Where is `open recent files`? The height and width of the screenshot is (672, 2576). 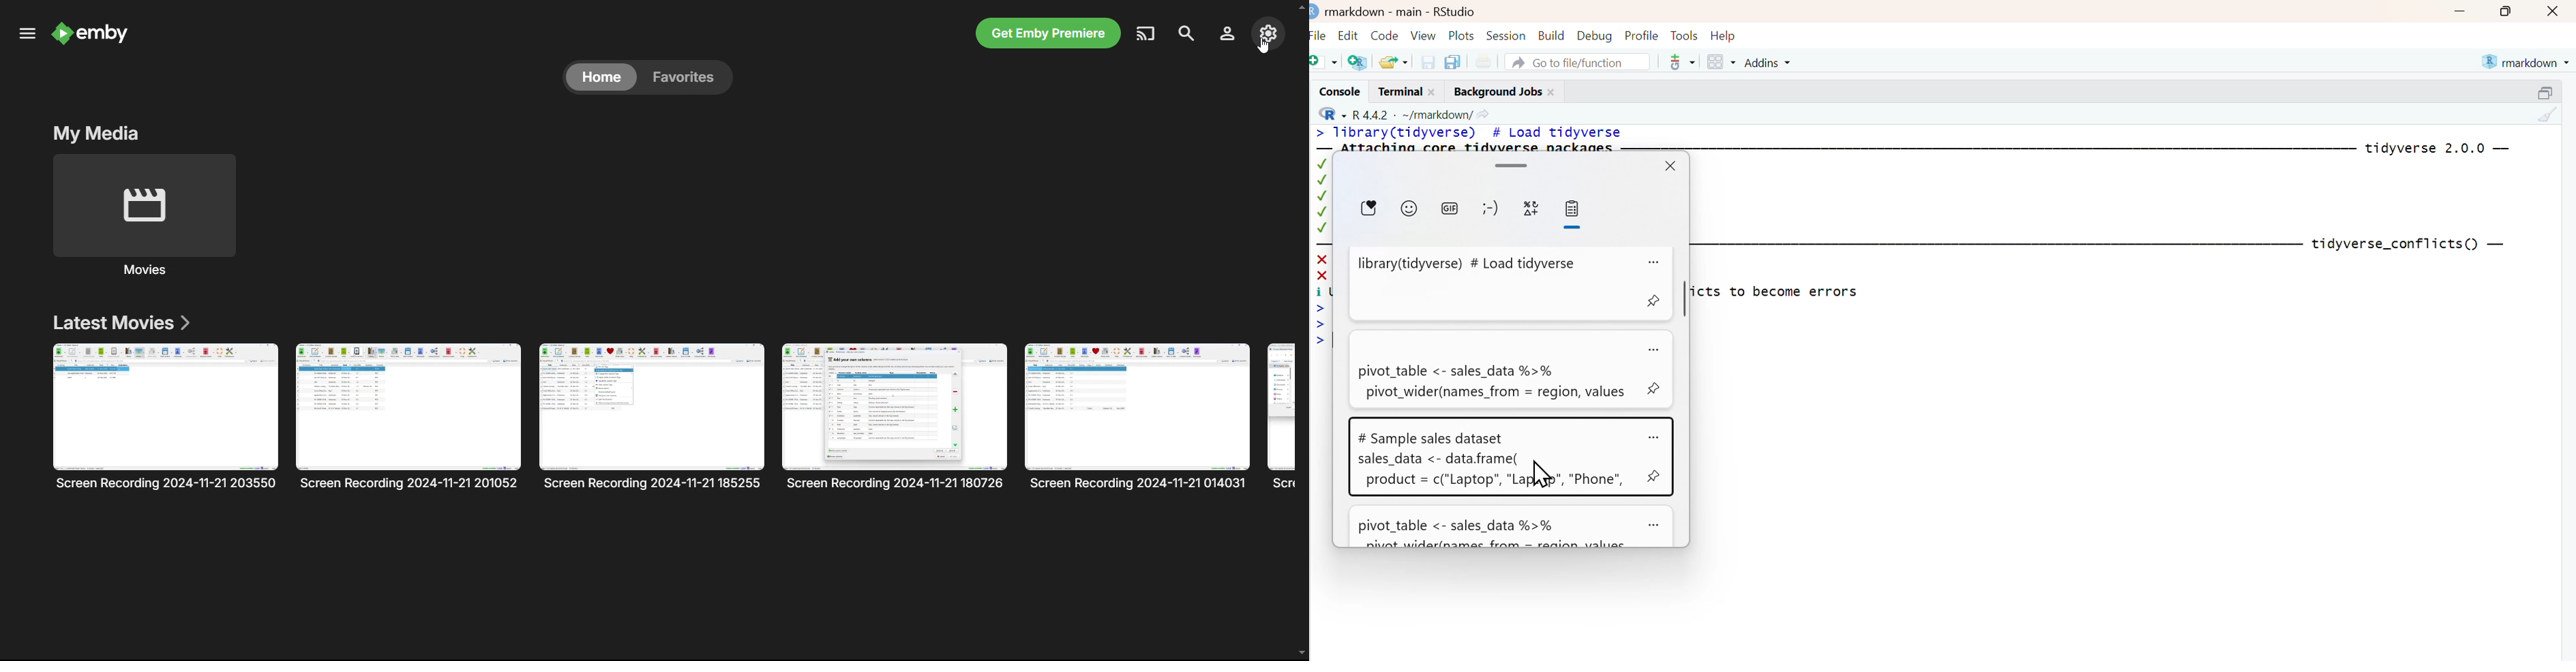 open recent files is located at coordinates (1394, 60).